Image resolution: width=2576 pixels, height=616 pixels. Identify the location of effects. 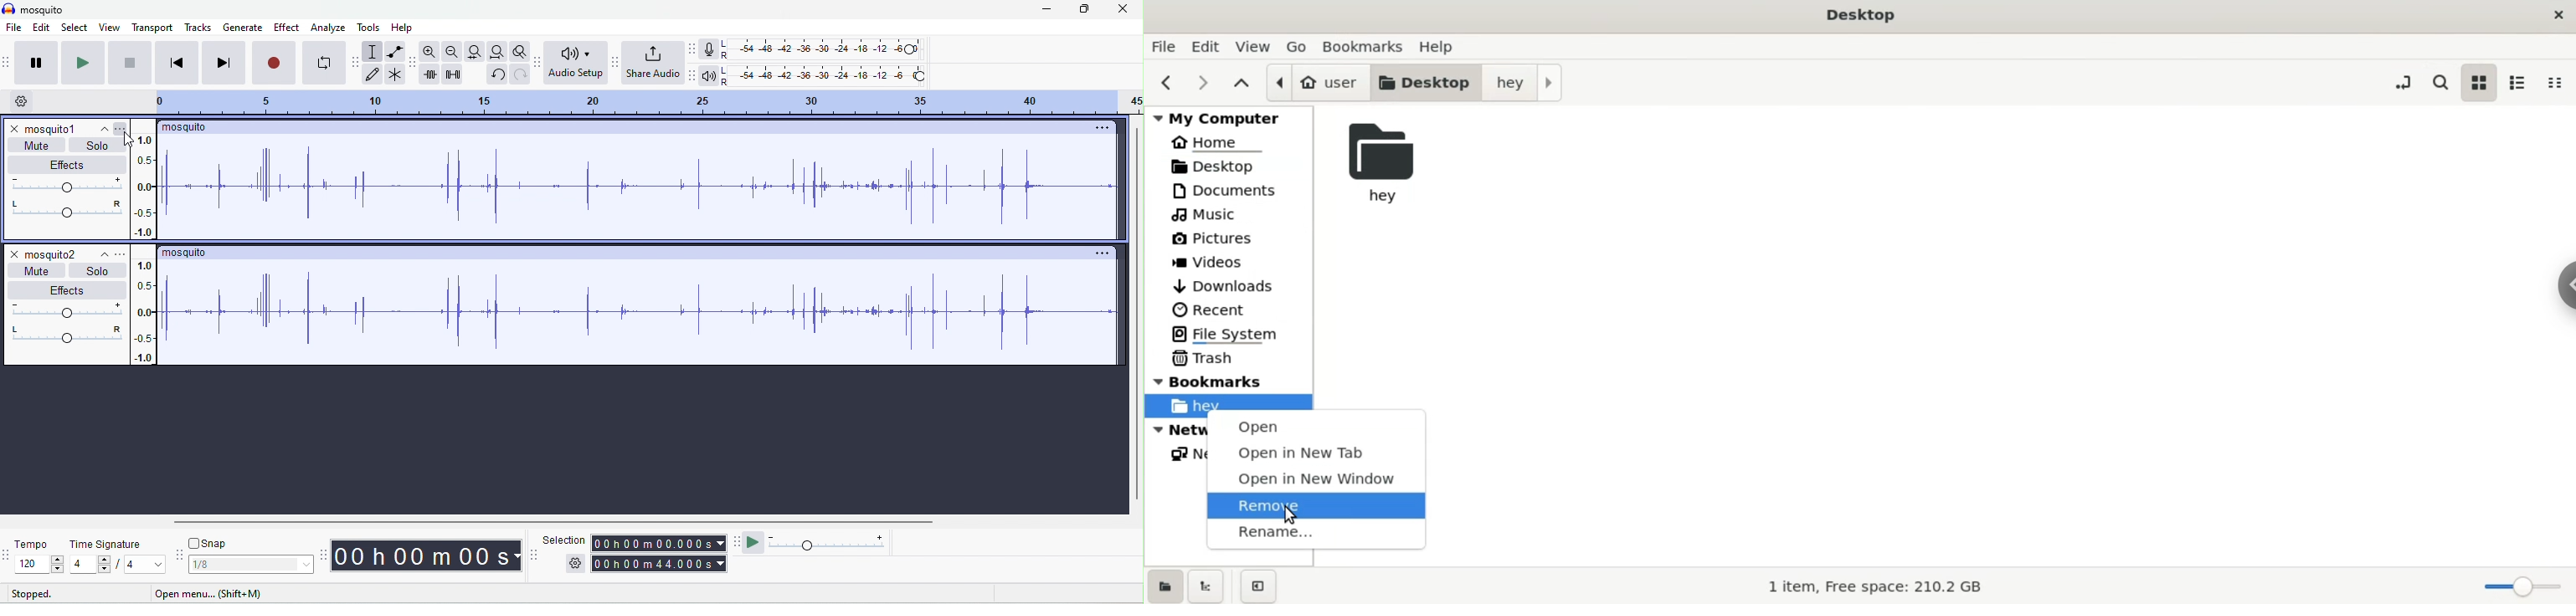
(69, 163).